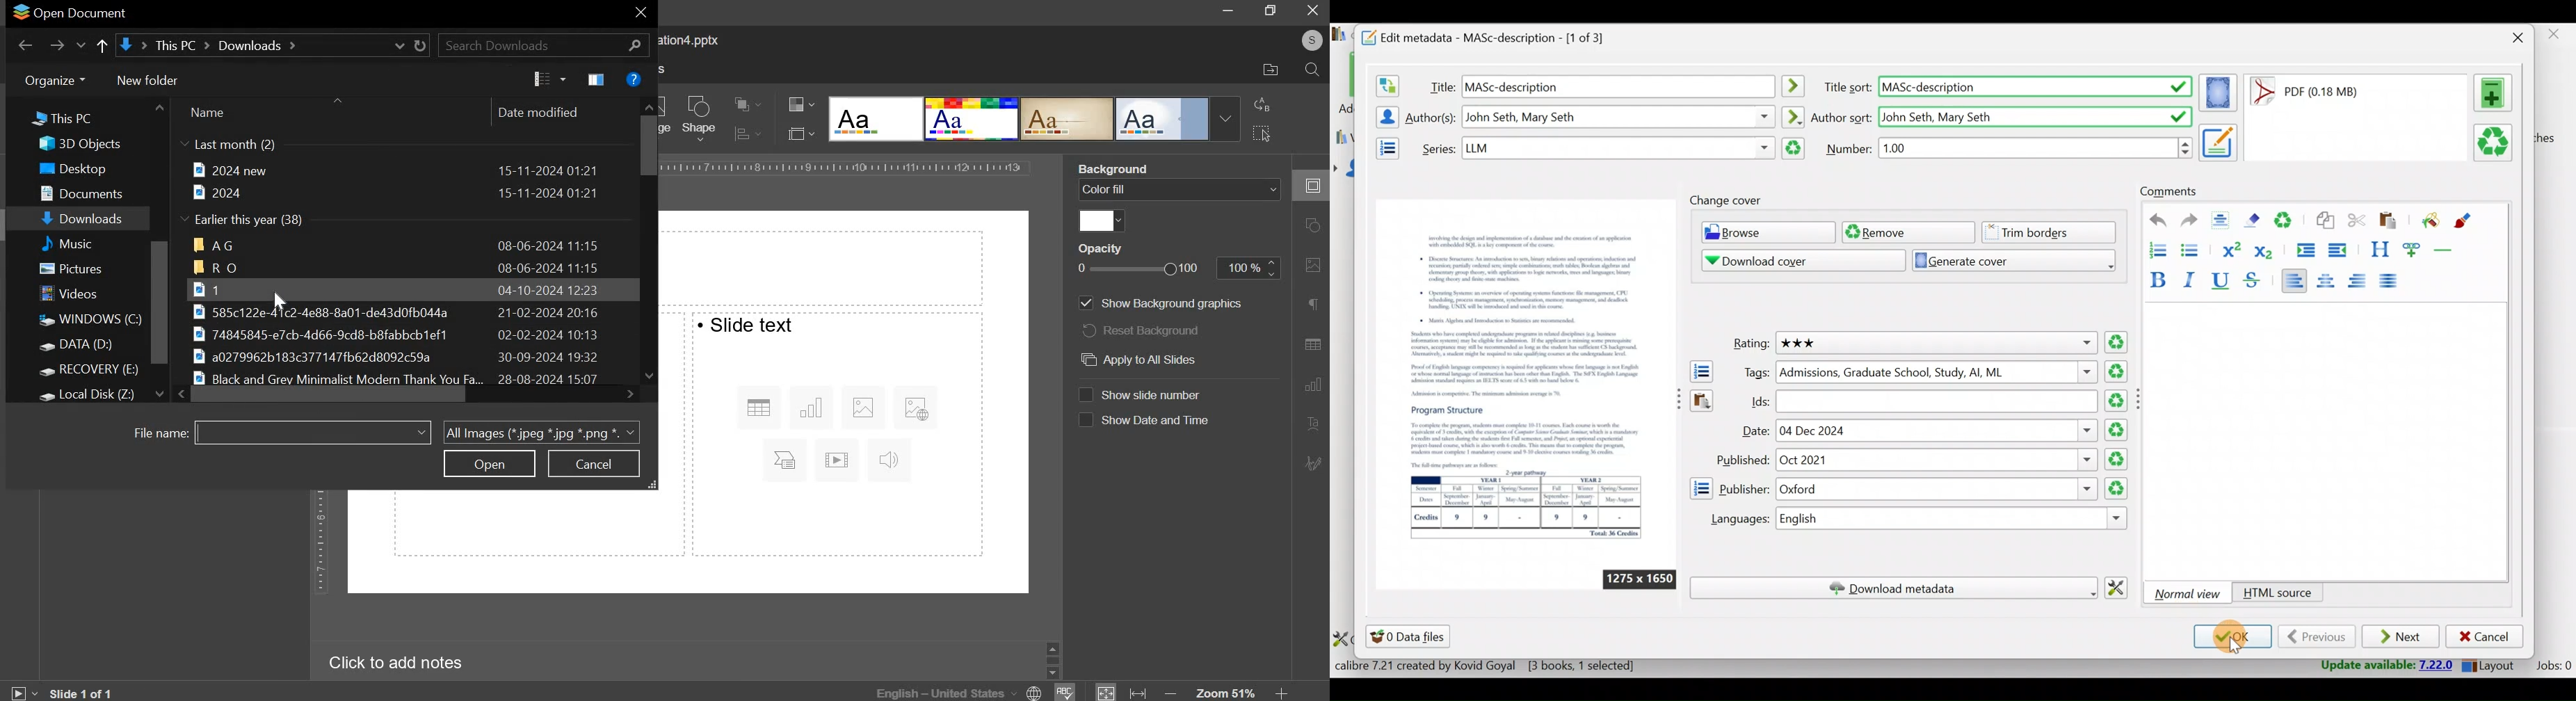 This screenshot has width=2576, height=728. Describe the element at coordinates (877, 120) in the screenshot. I see `design` at that location.